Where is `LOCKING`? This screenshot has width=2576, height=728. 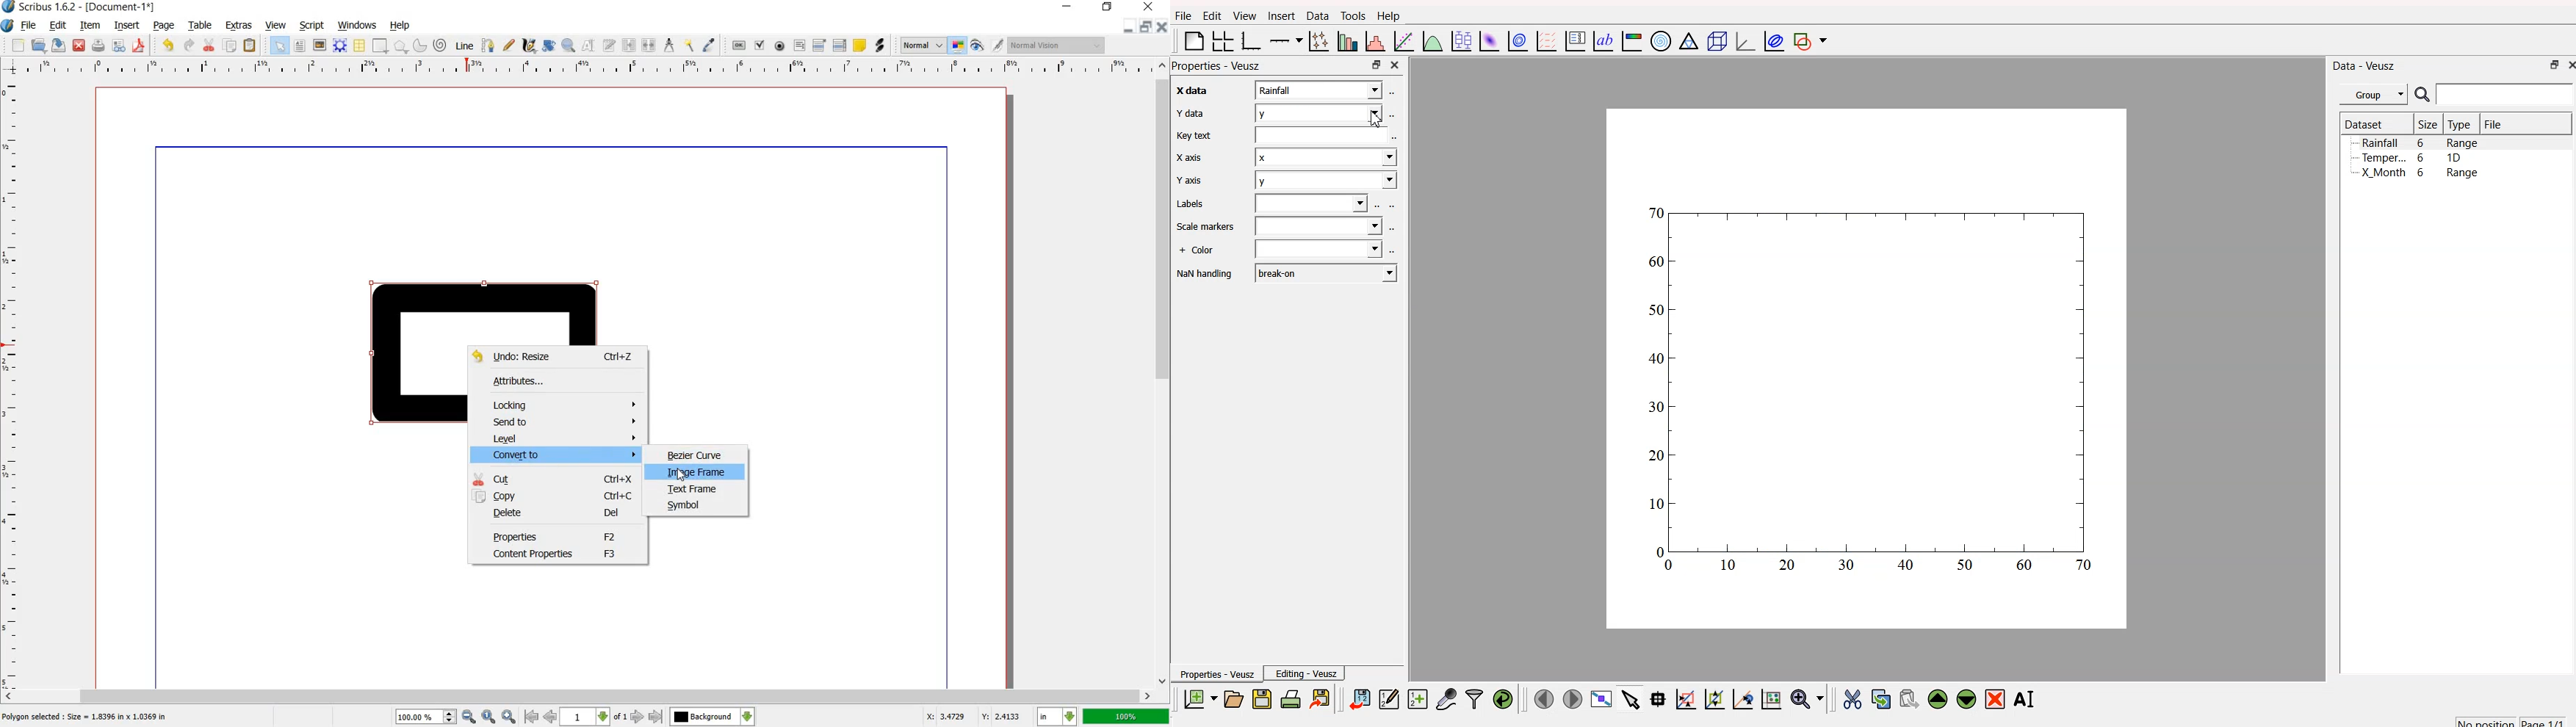
LOCKING is located at coordinates (561, 403).